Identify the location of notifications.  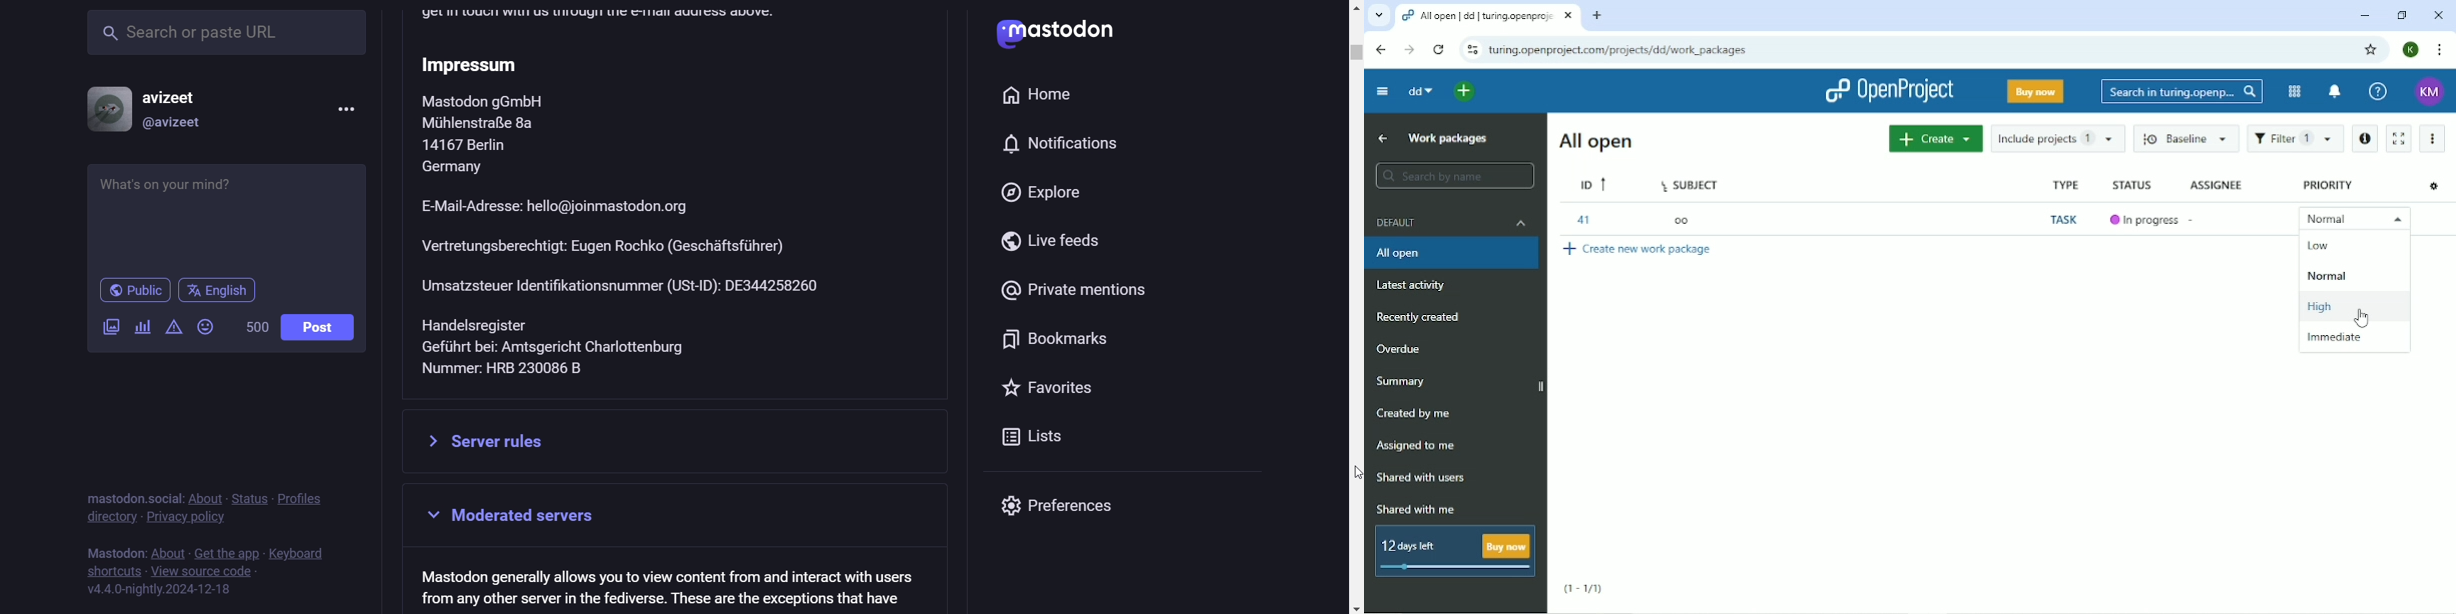
(1066, 144).